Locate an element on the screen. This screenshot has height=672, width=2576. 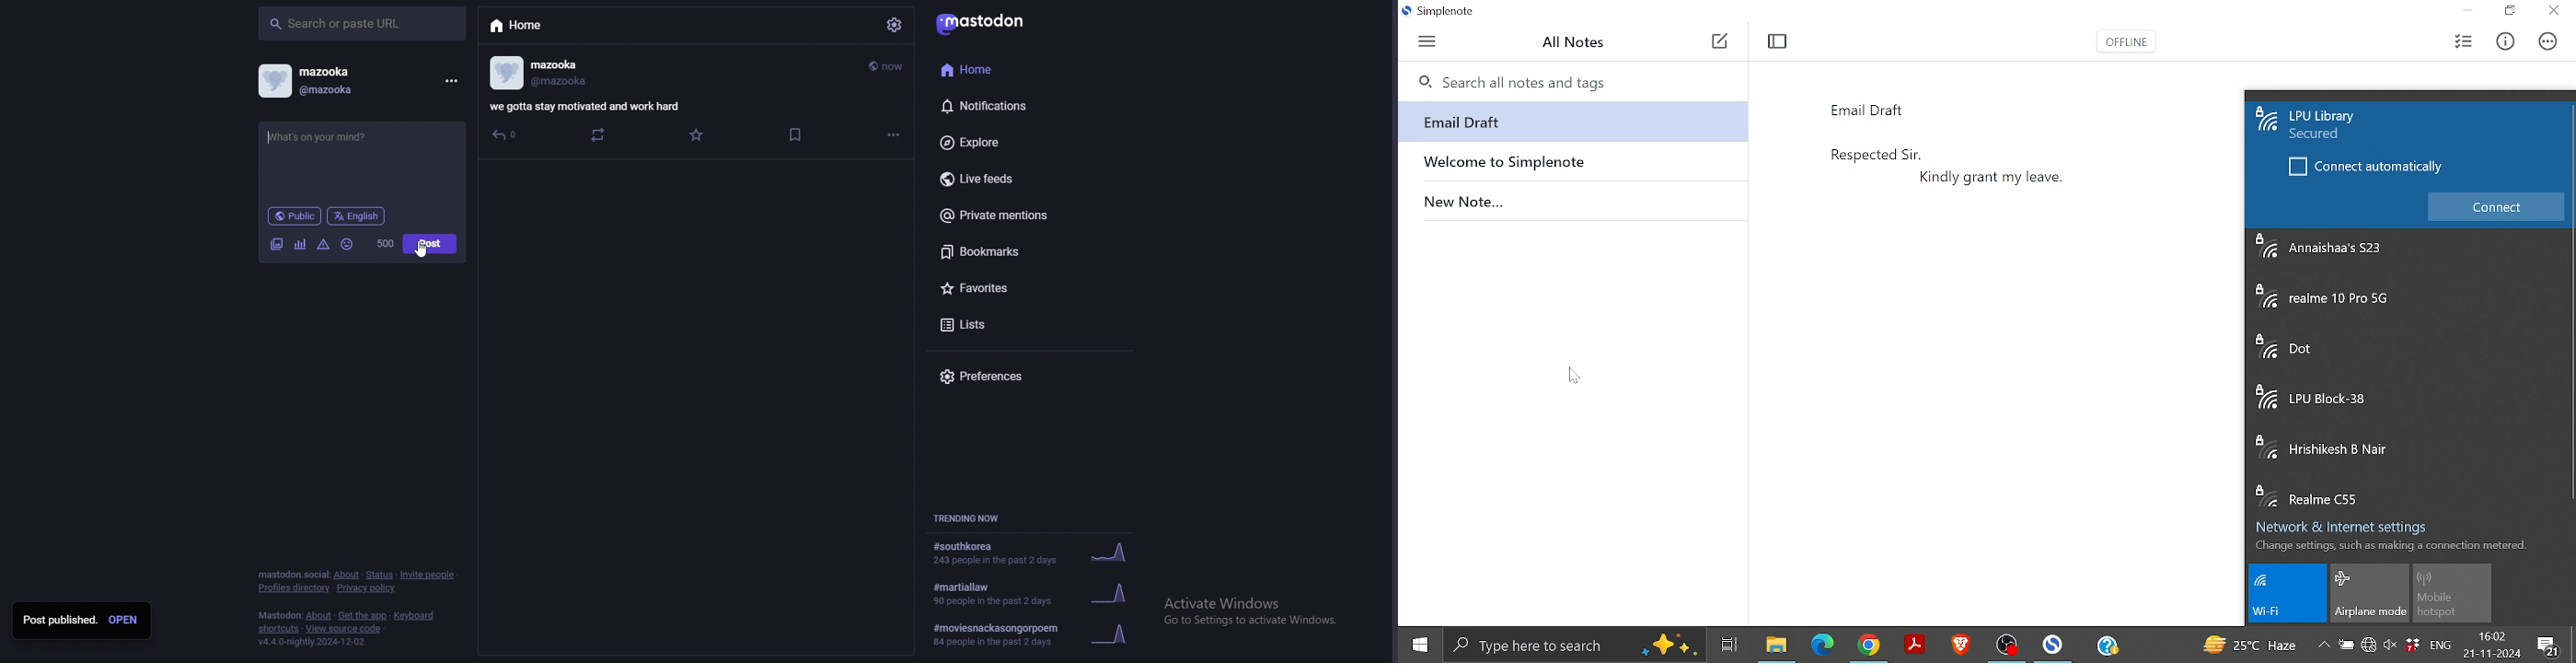
invite people is located at coordinates (428, 575).